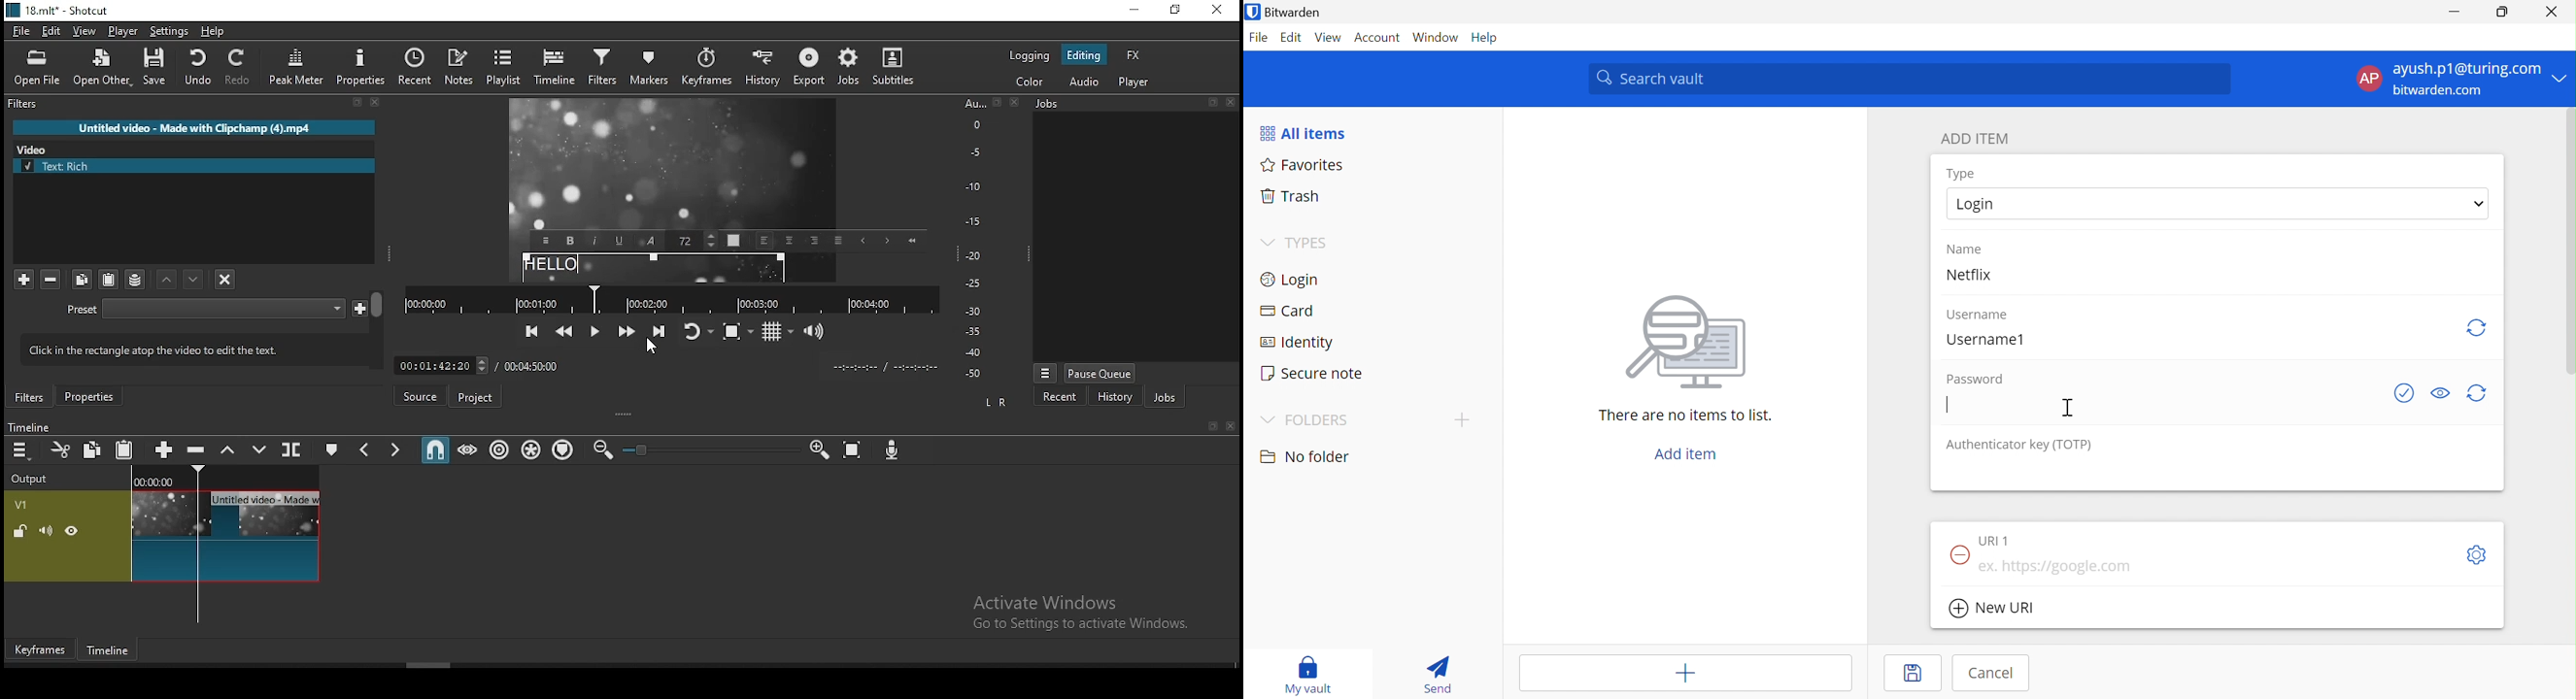 The image size is (2576, 700). What do you see at coordinates (1164, 396) in the screenshot?
I see `jobs` at bounding box center [1164, 396].